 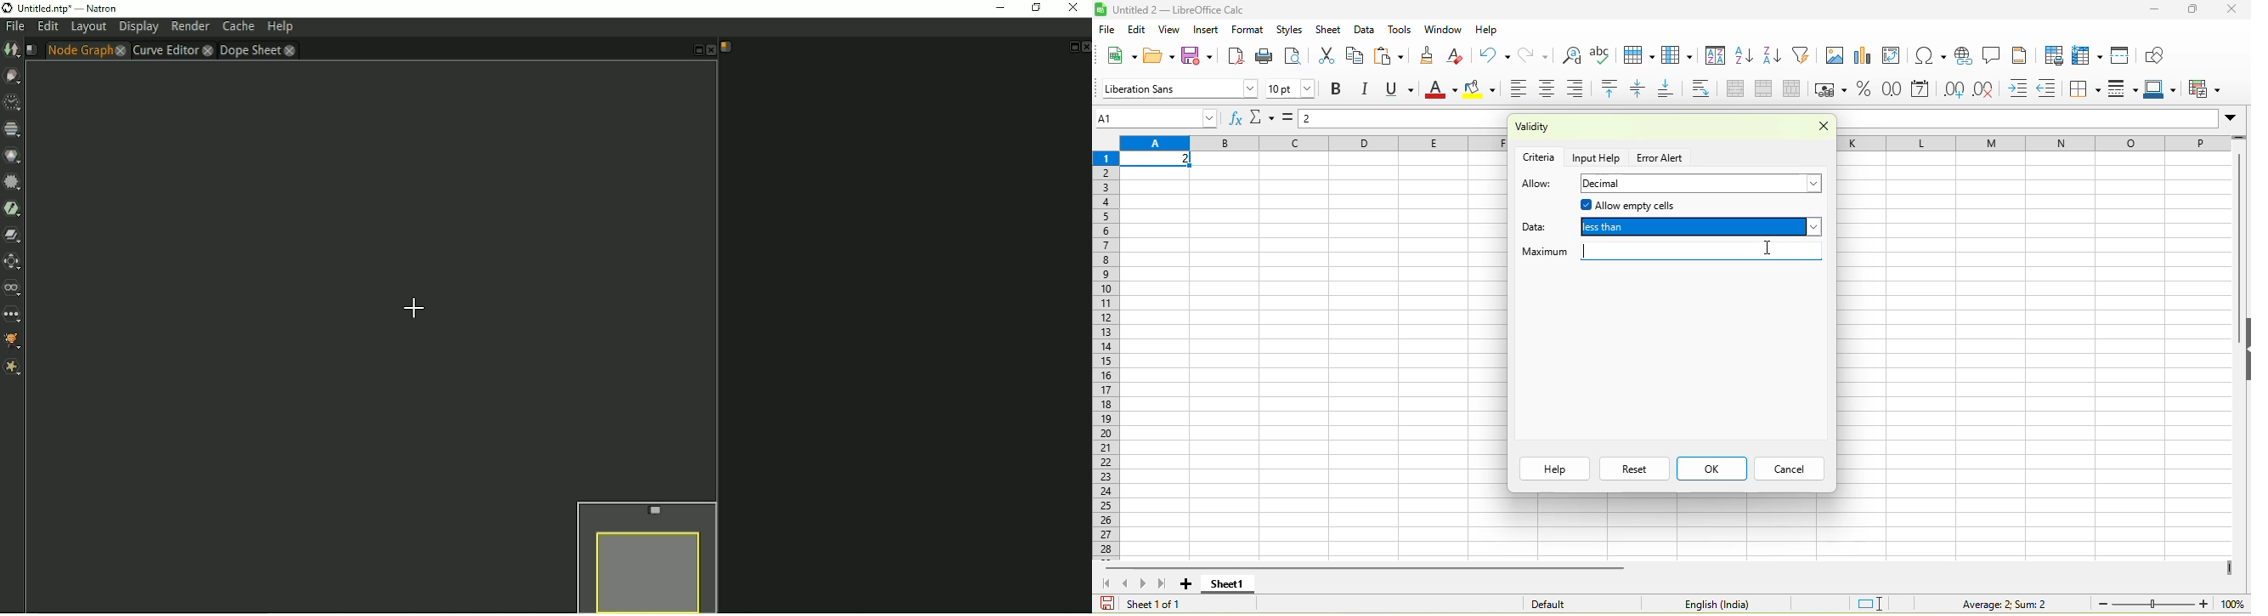 What do you see at coordinates (2052, 90) in the screenshot?
I see `decrease indent` at bounding box center [2052, 90].